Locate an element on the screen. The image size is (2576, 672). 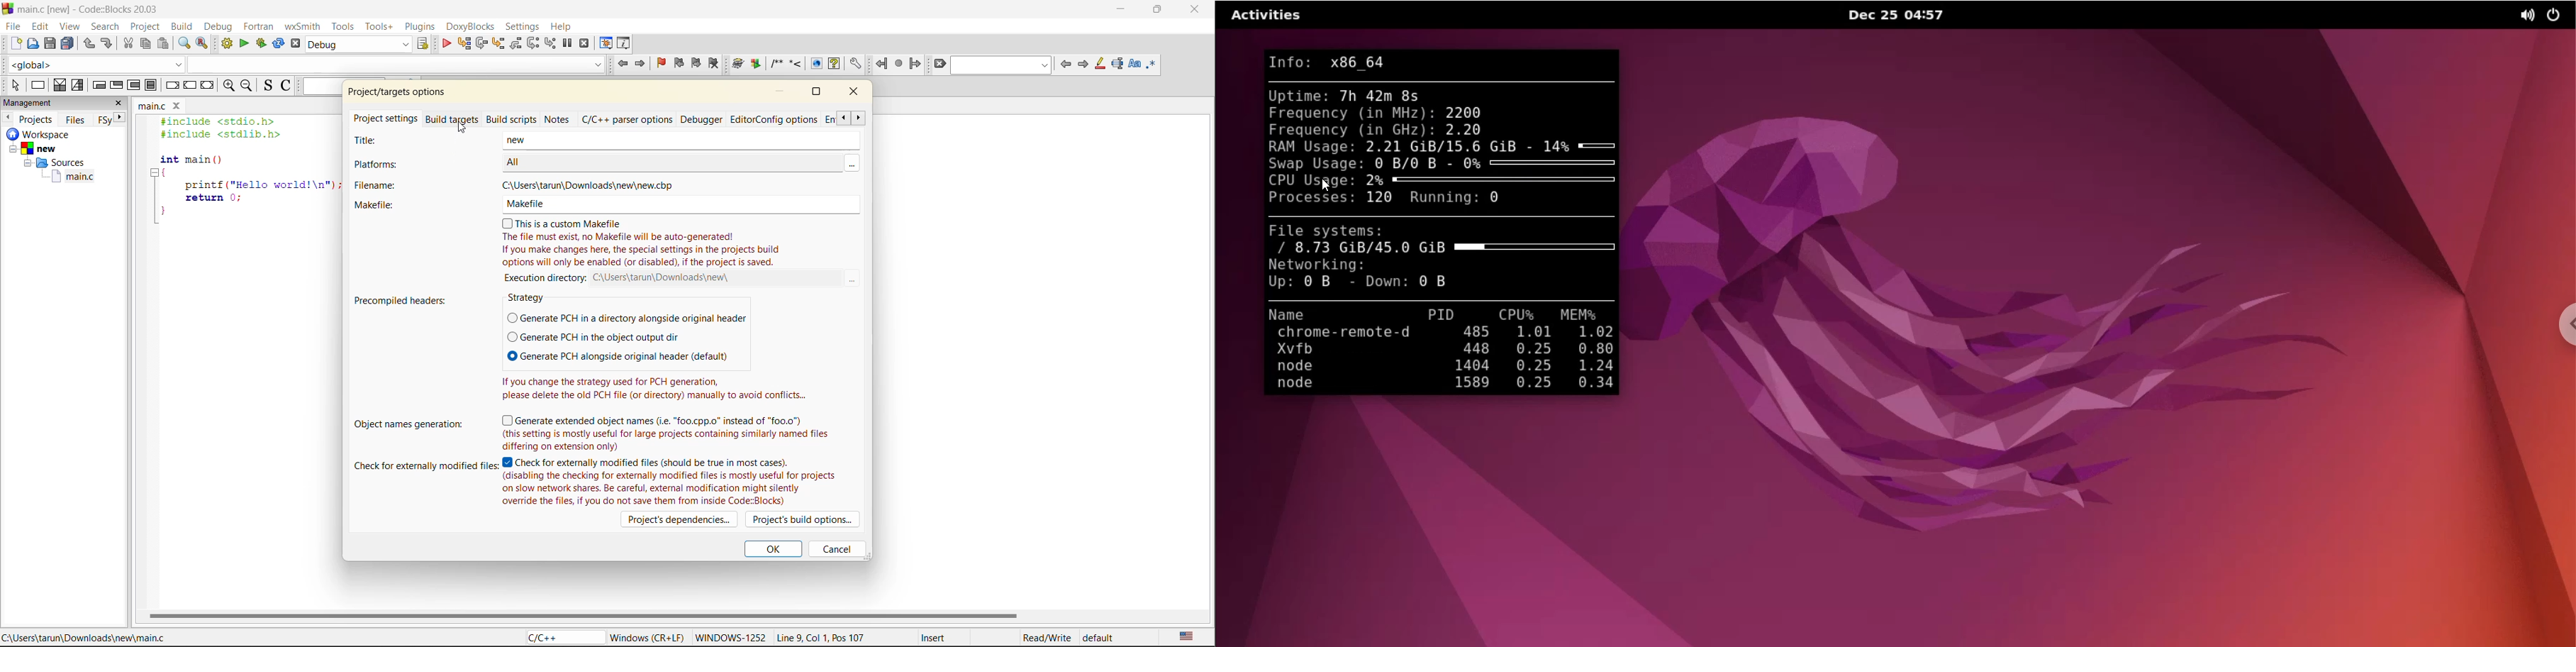
Run doxywizard is located at coordinates (737, 64).